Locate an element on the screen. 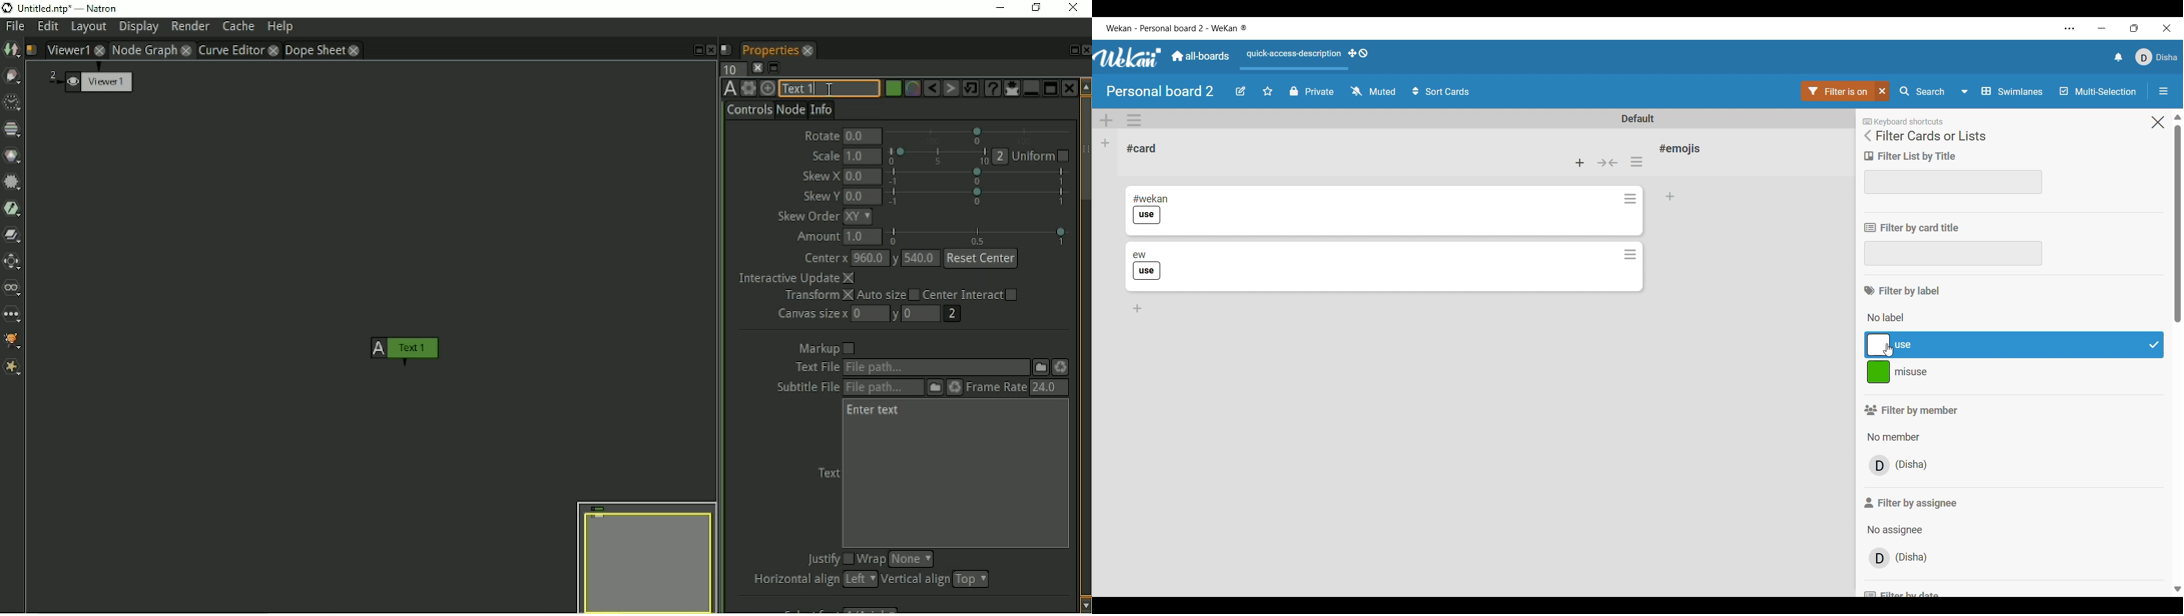 The height and width of the screenshot is (616, 2184). avatar is located at coordinates (1879, 559).